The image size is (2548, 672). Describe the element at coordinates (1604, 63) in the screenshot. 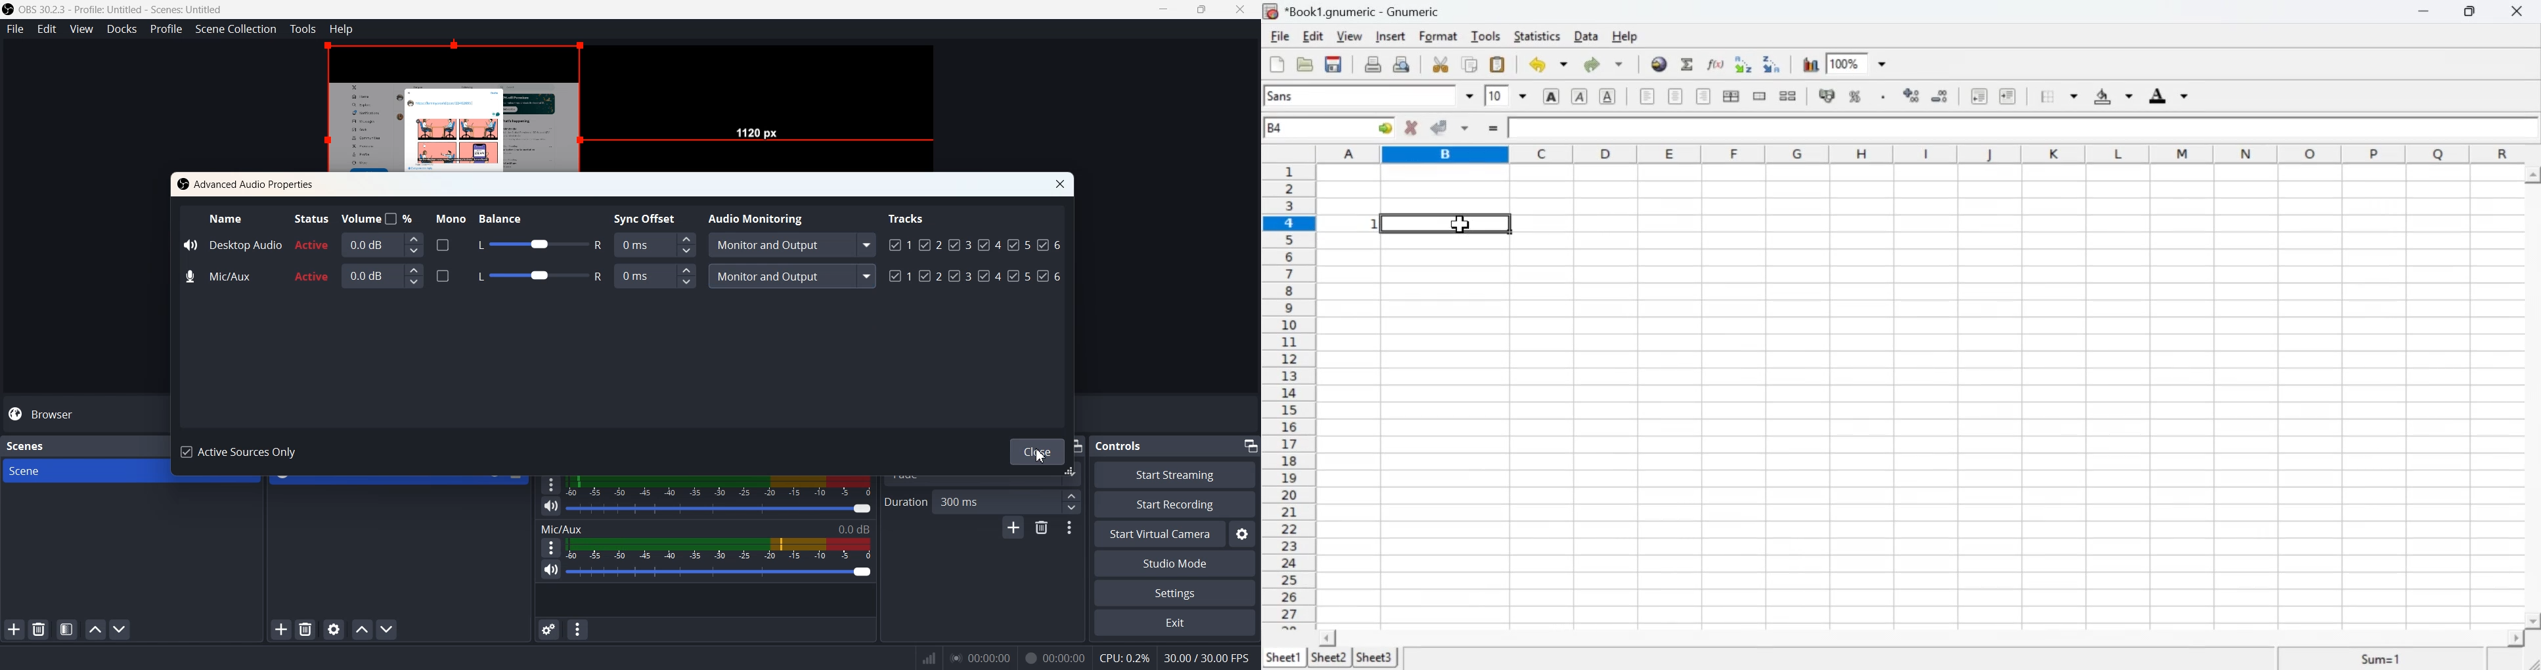

I see `Redo` at that location.